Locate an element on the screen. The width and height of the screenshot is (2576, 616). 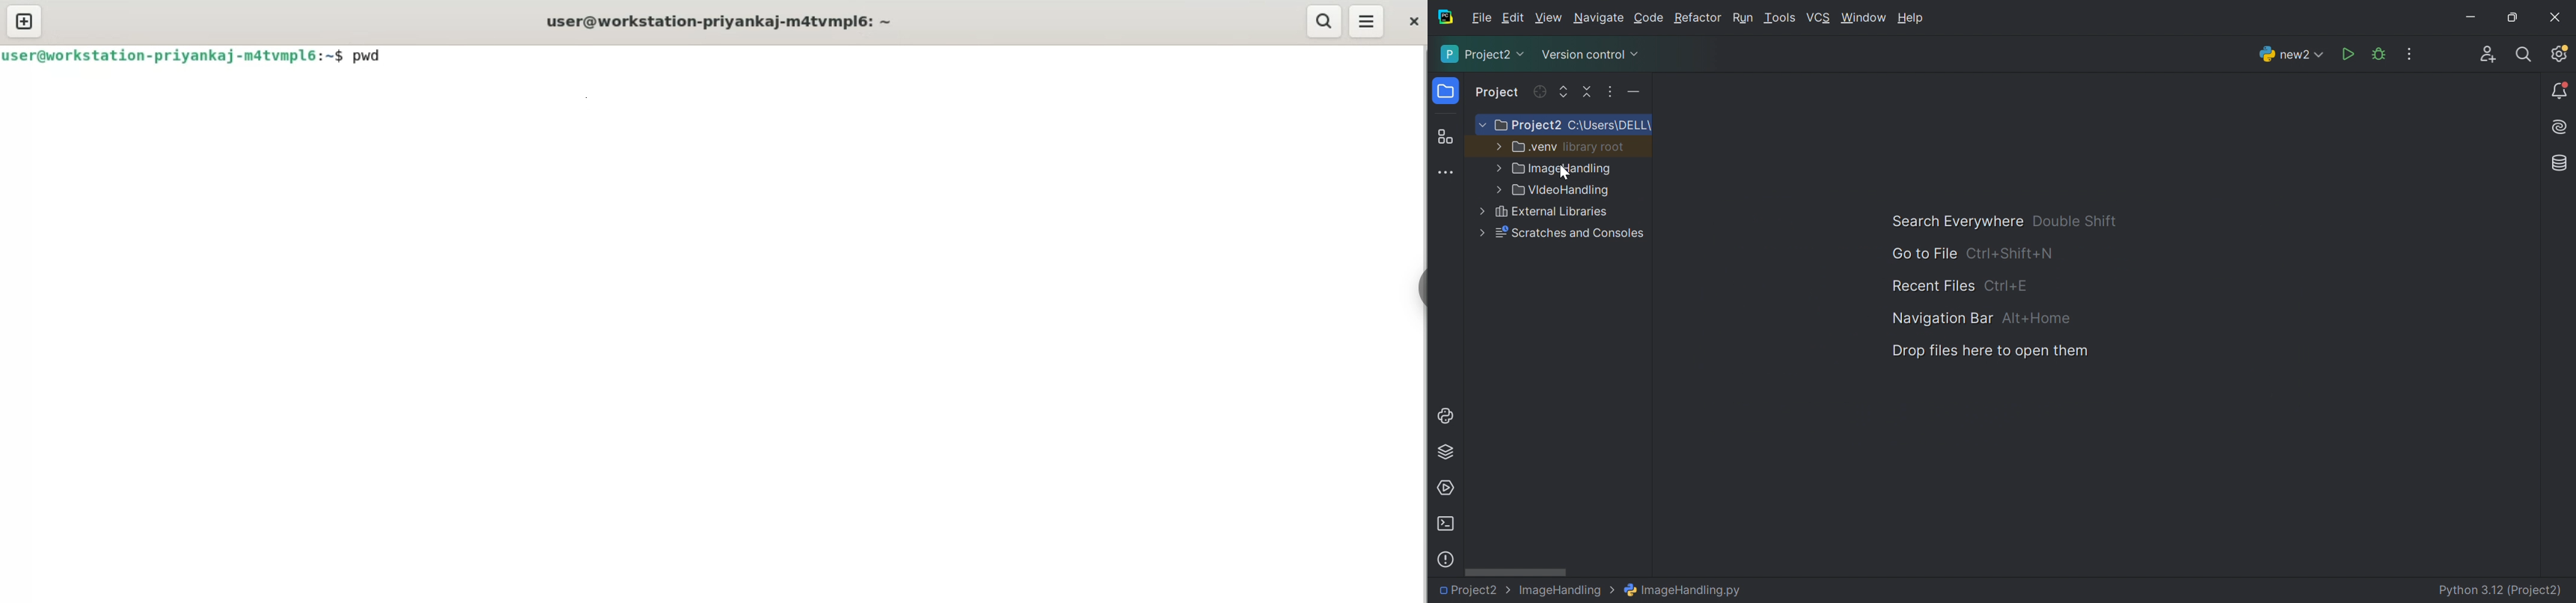
VideiHandling.py is located at coordinates (1565, 212).